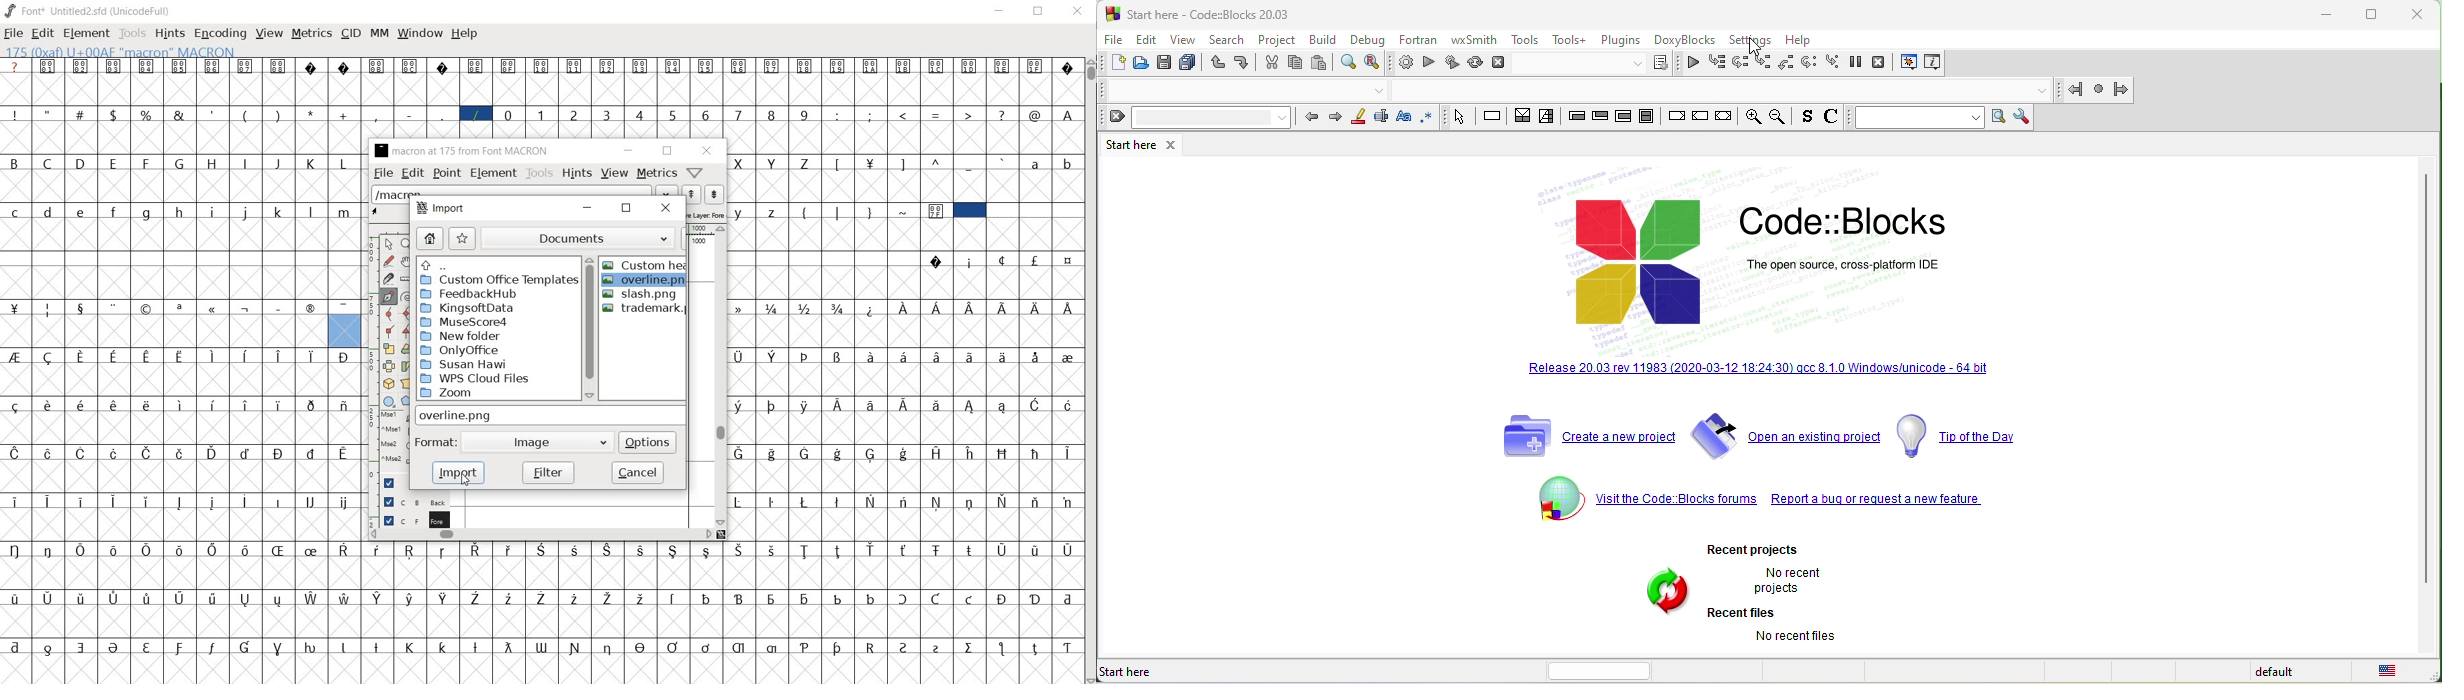 This screenshot has width=2464, height=700. Describe the element at coordinates (740, 67) in the screenshot. I see `Symbol` at that location.